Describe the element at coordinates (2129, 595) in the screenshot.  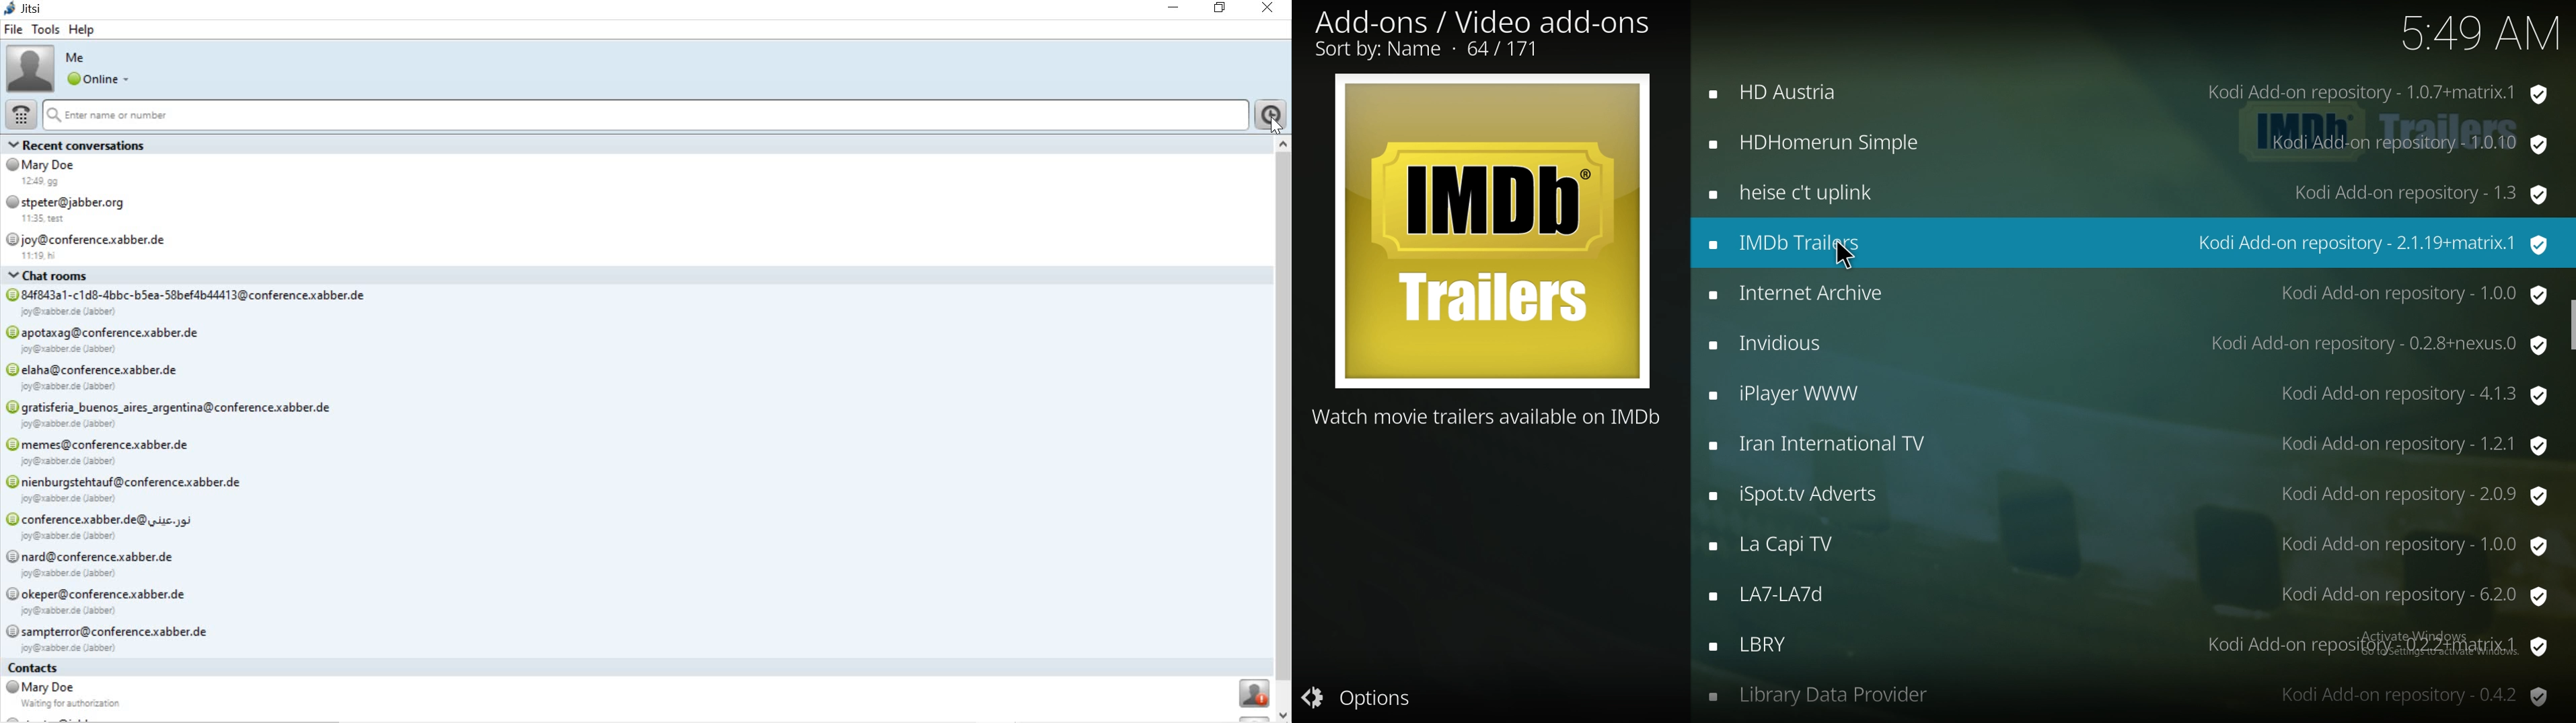
I see `add on` at that location.